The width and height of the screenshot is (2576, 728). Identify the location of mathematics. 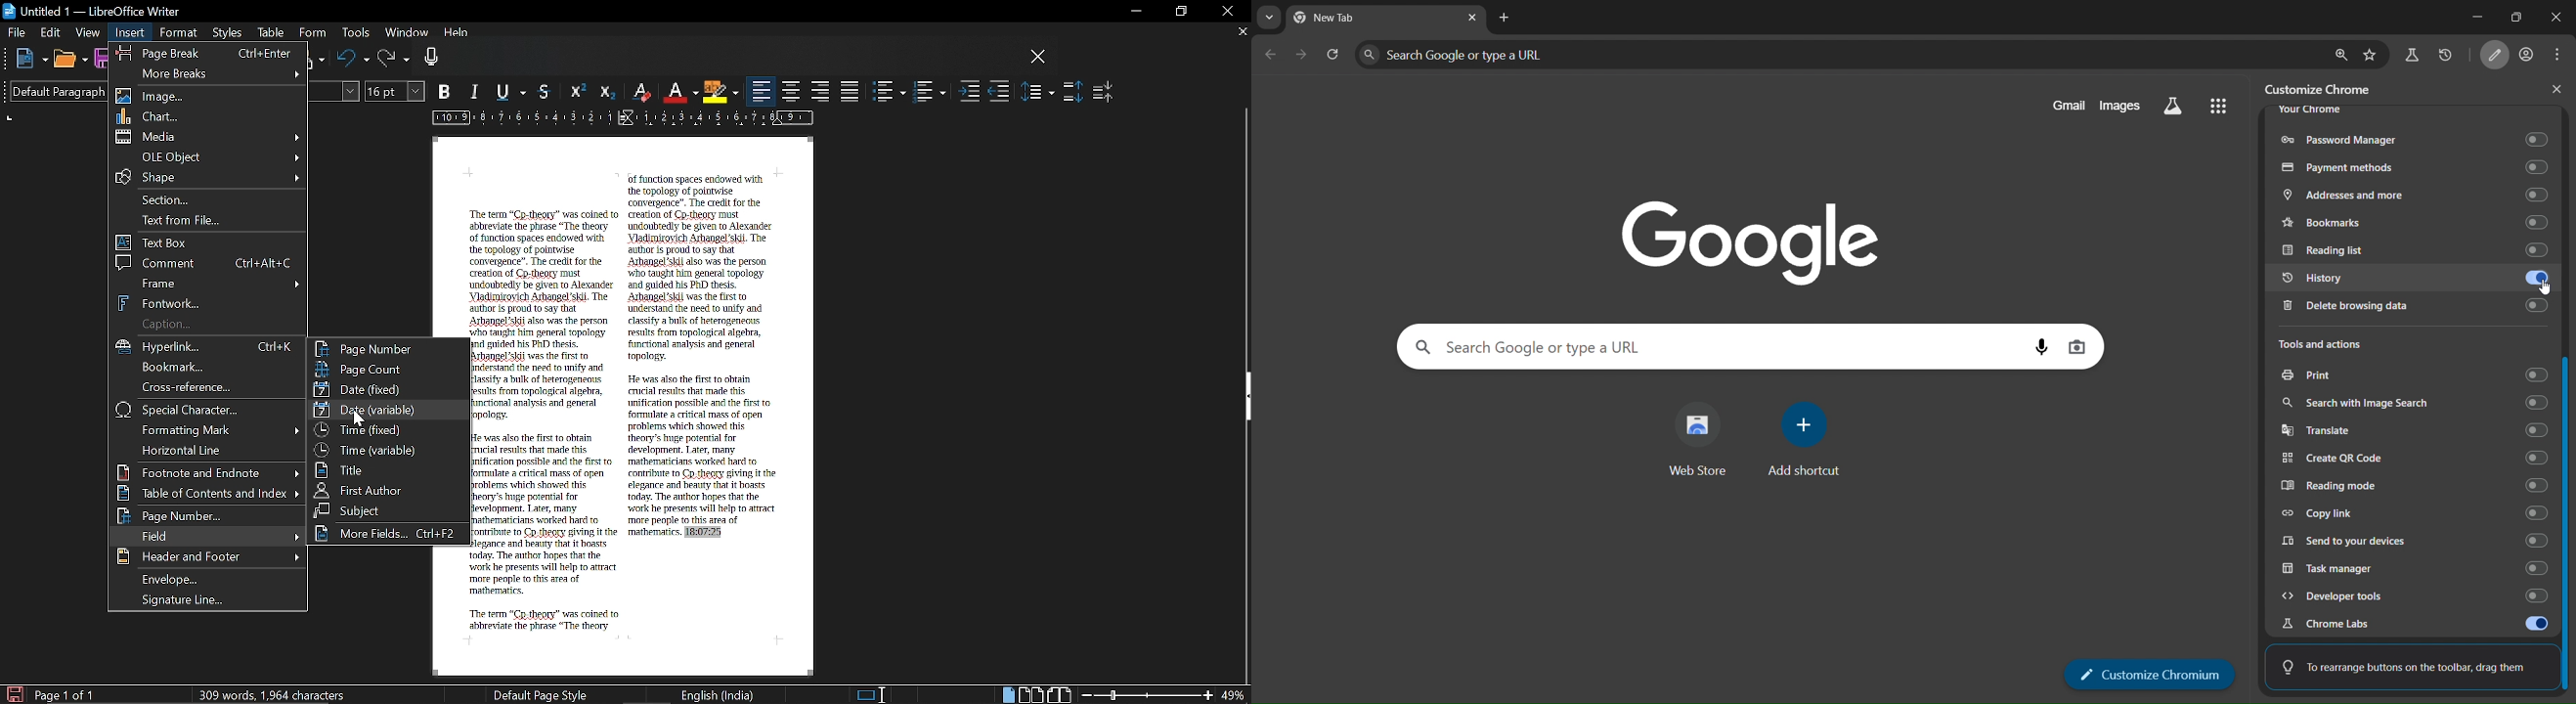
(652, 534).